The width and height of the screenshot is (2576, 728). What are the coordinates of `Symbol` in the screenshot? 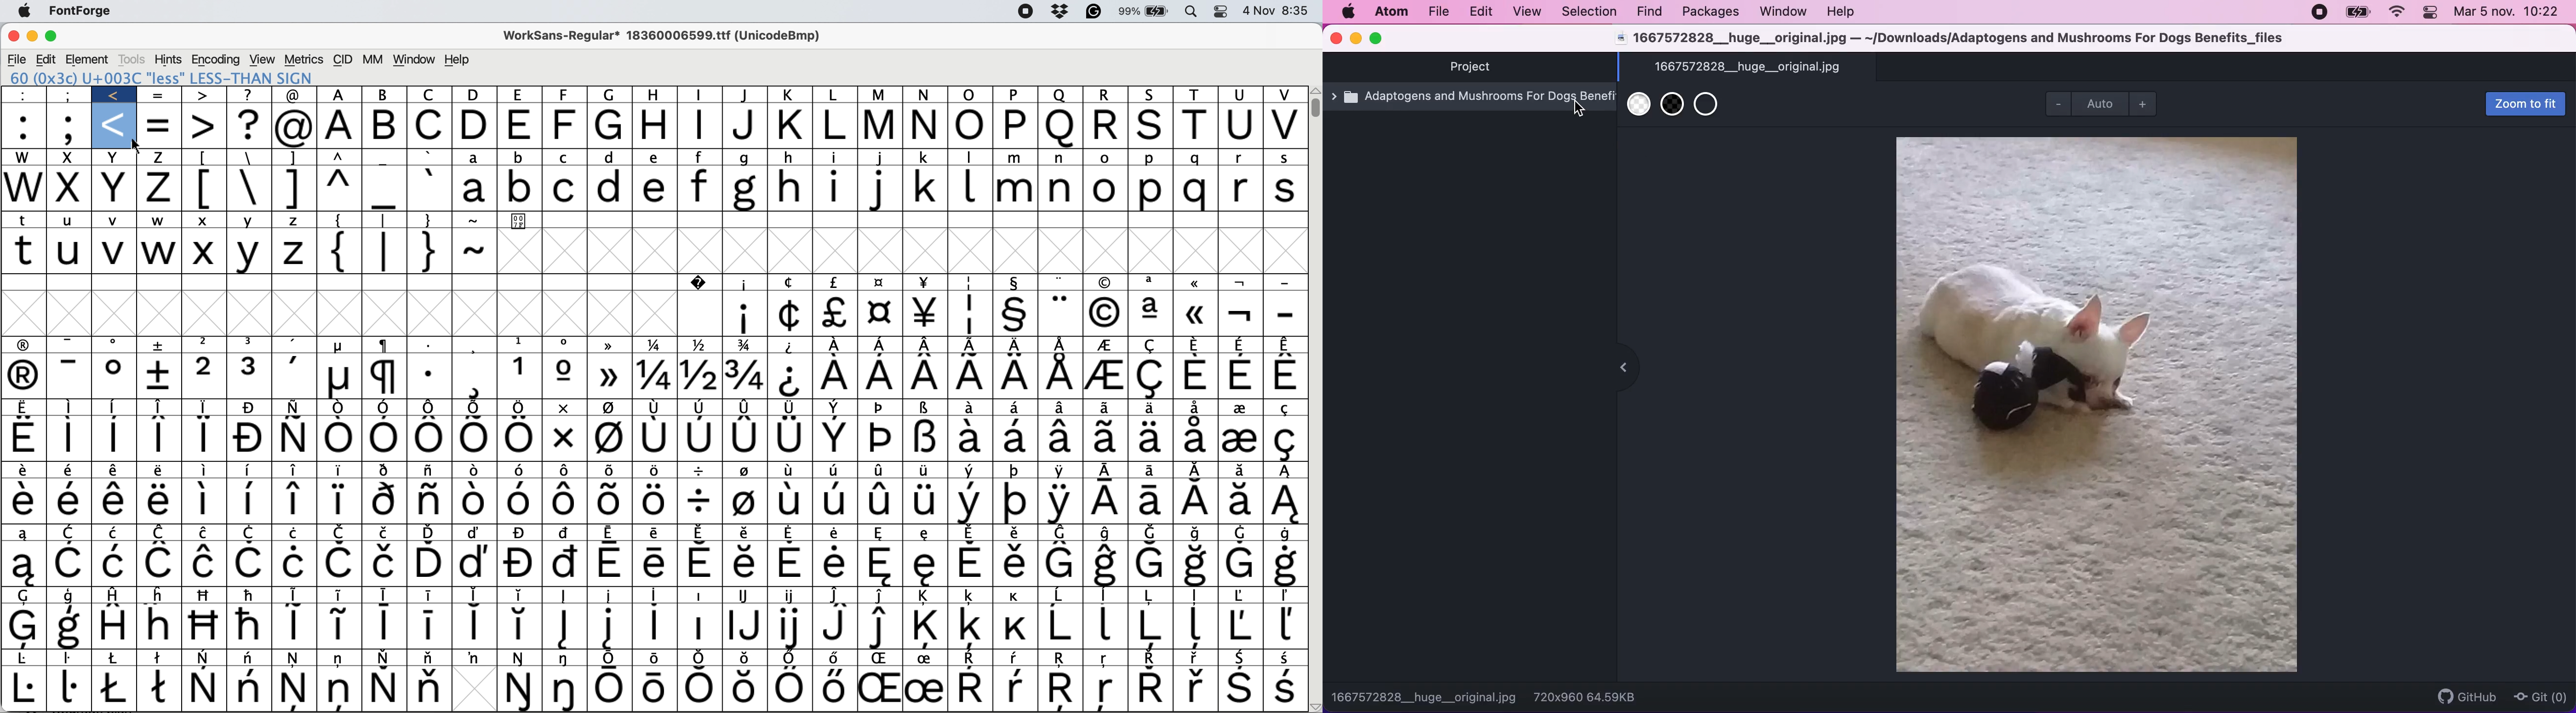 It's located at (27, 659).